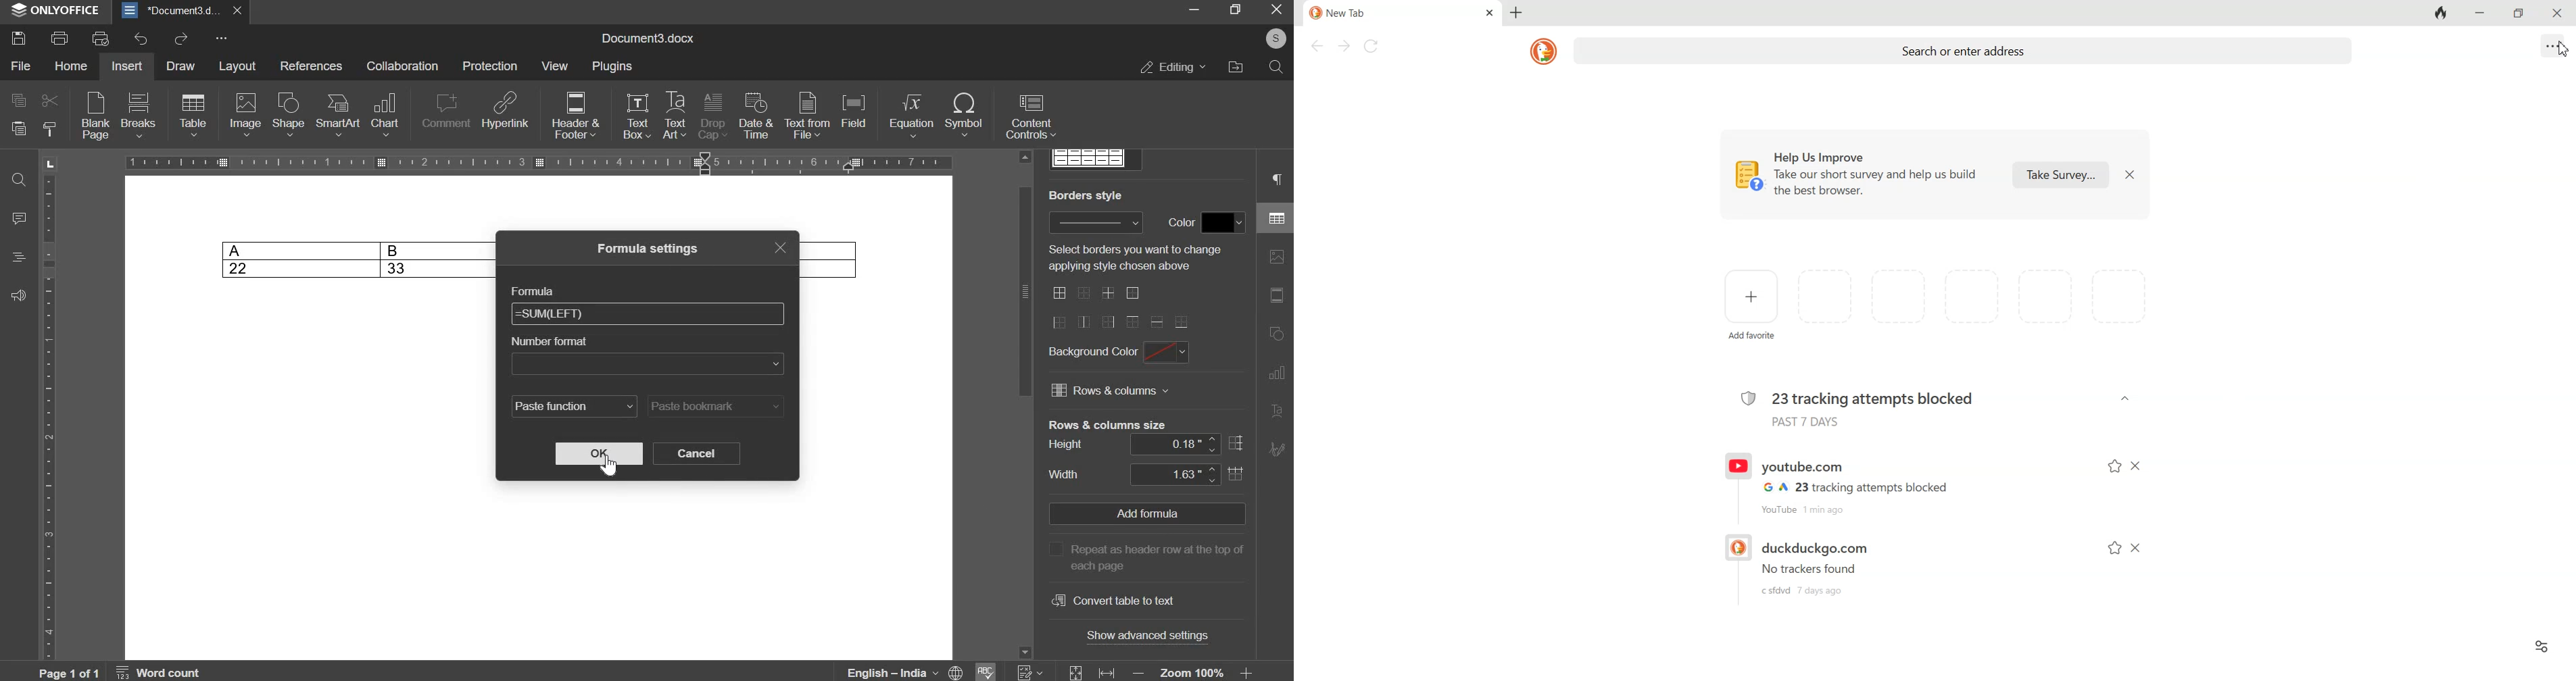  What do you see at coordinates (1236, 11) in the screenshot?
I see `maximize` at bounding box center [1236, 11].